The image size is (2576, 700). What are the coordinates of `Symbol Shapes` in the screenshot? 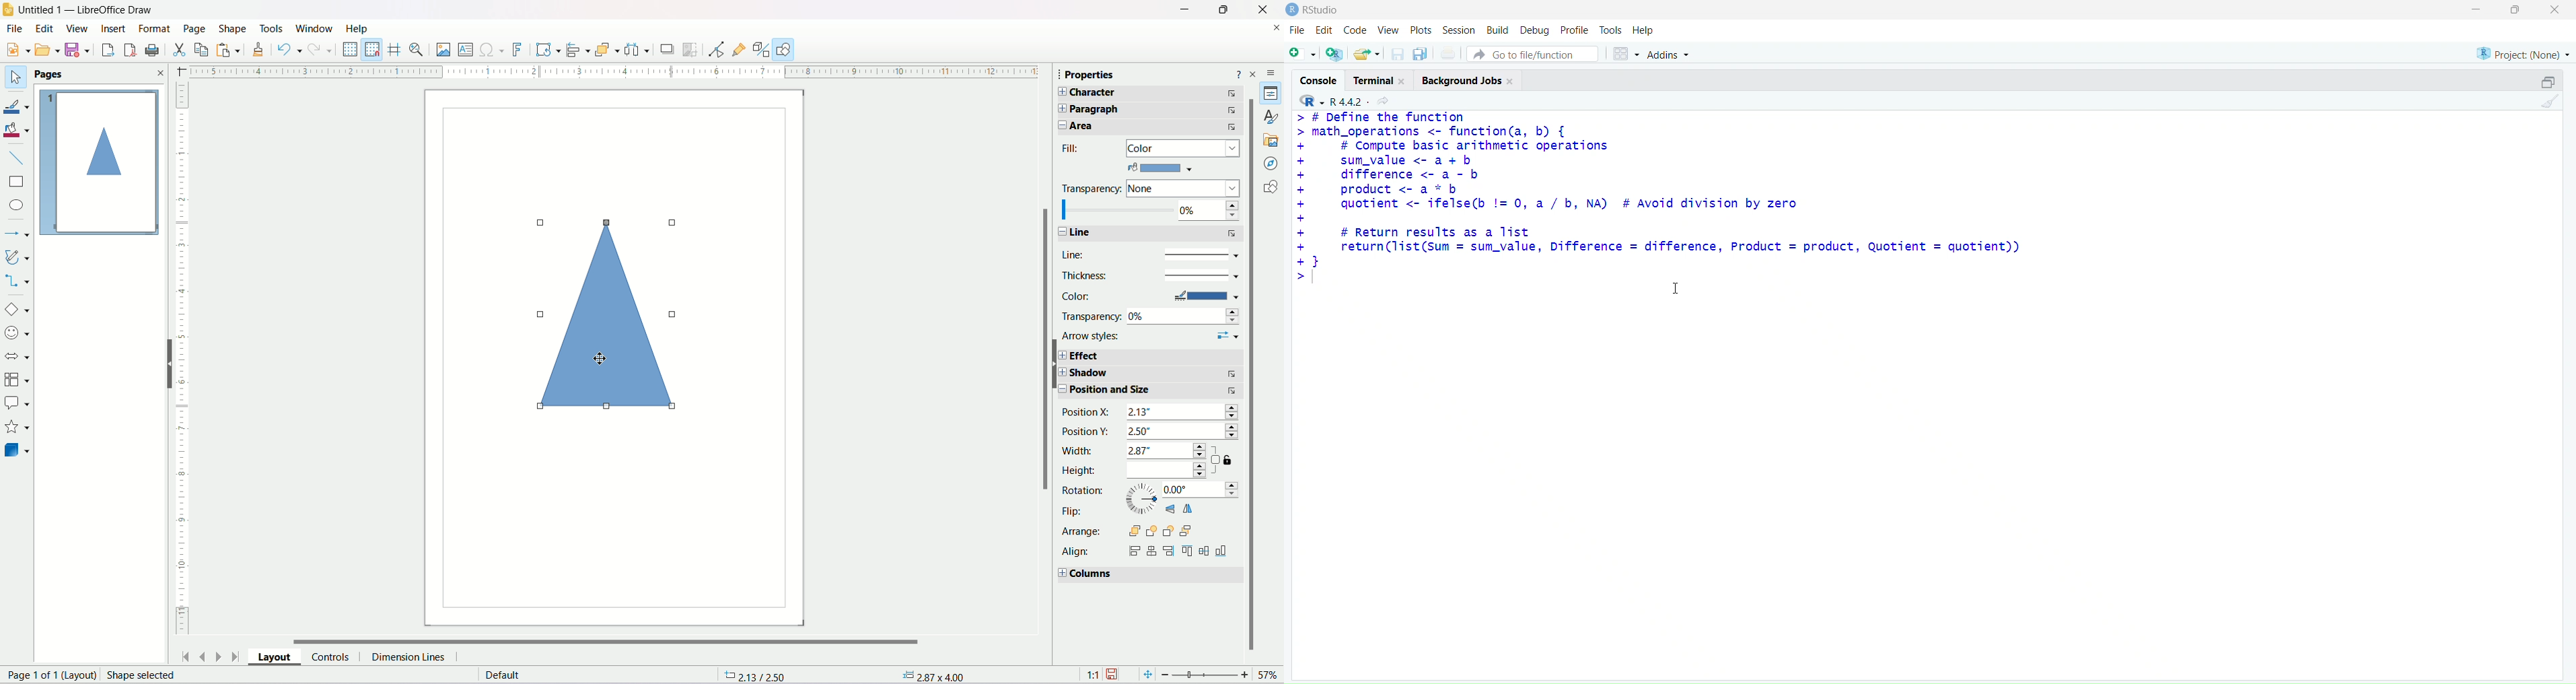 It's located at (19, 333).